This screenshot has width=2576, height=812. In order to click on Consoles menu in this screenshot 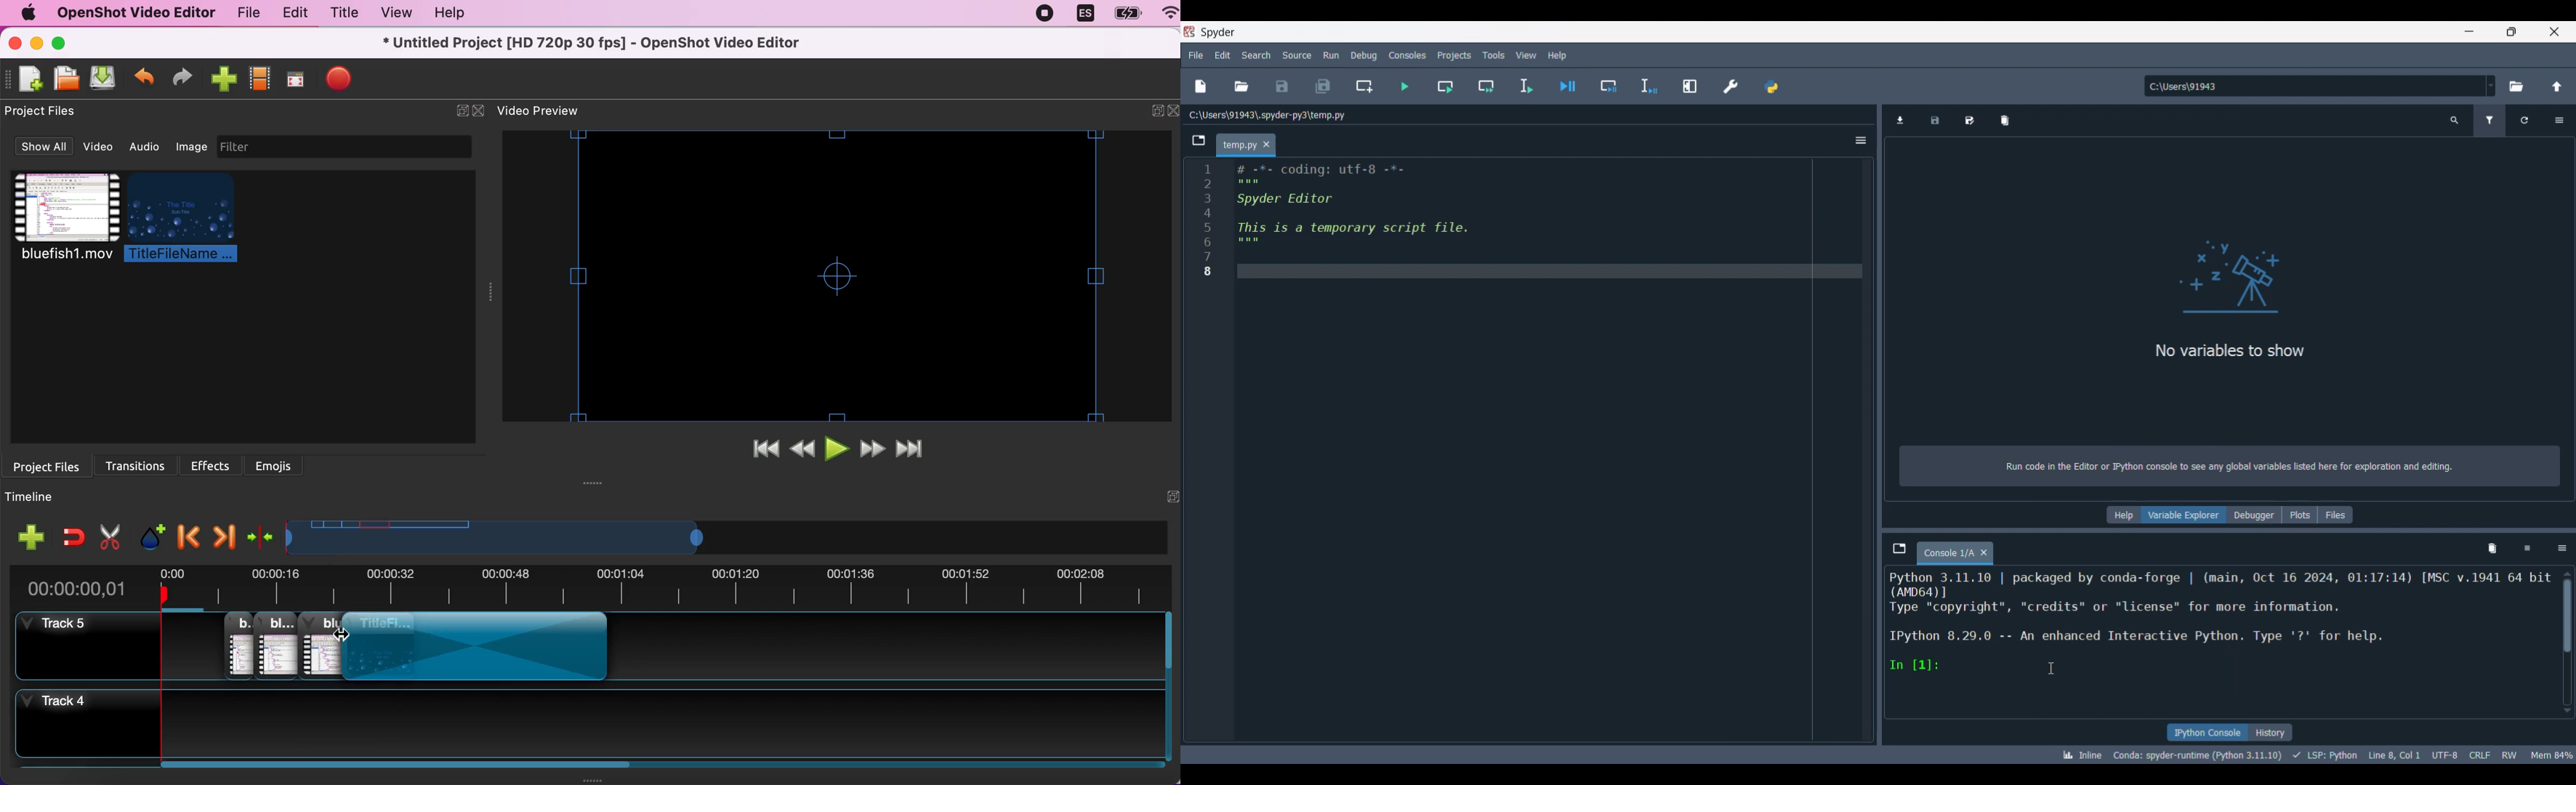, I will do `click(1408, 55)`.